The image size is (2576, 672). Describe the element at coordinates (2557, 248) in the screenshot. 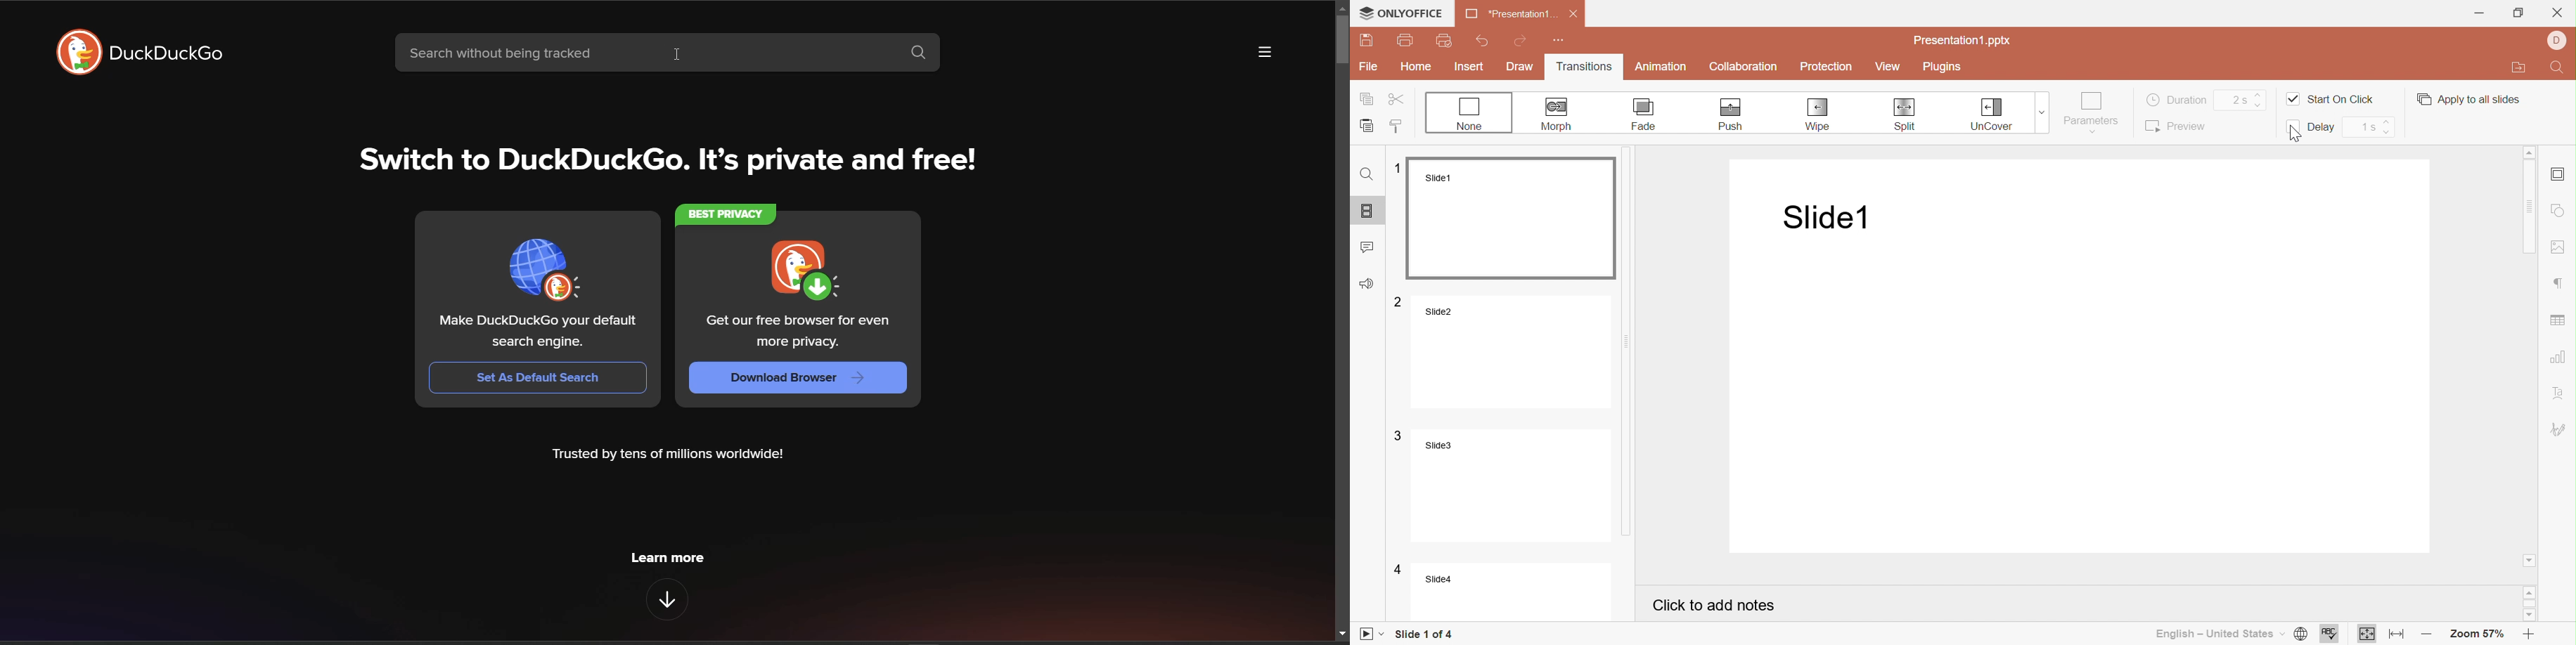

I see `Insert image` at that location.